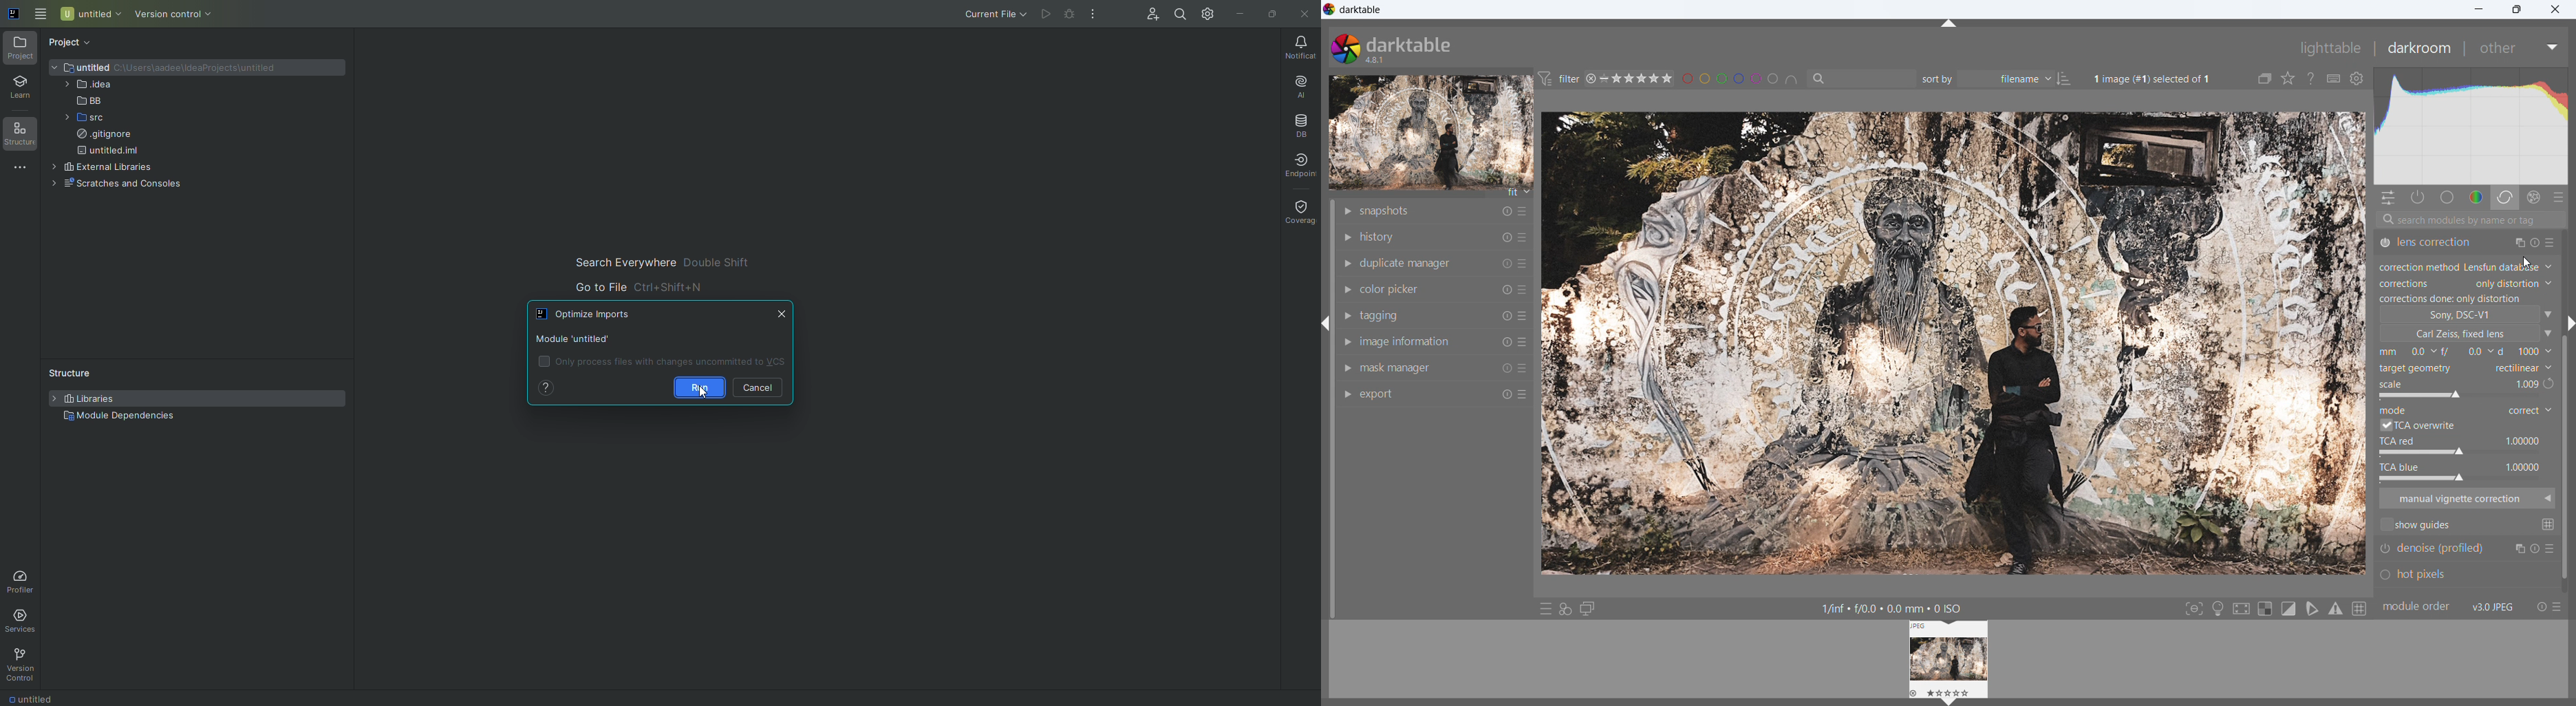 Image resolution: width=2576 pixels, height=728 pixels. Describe the element at coordinates (1345, 212) in the screenshot. I see `show module` at that location.